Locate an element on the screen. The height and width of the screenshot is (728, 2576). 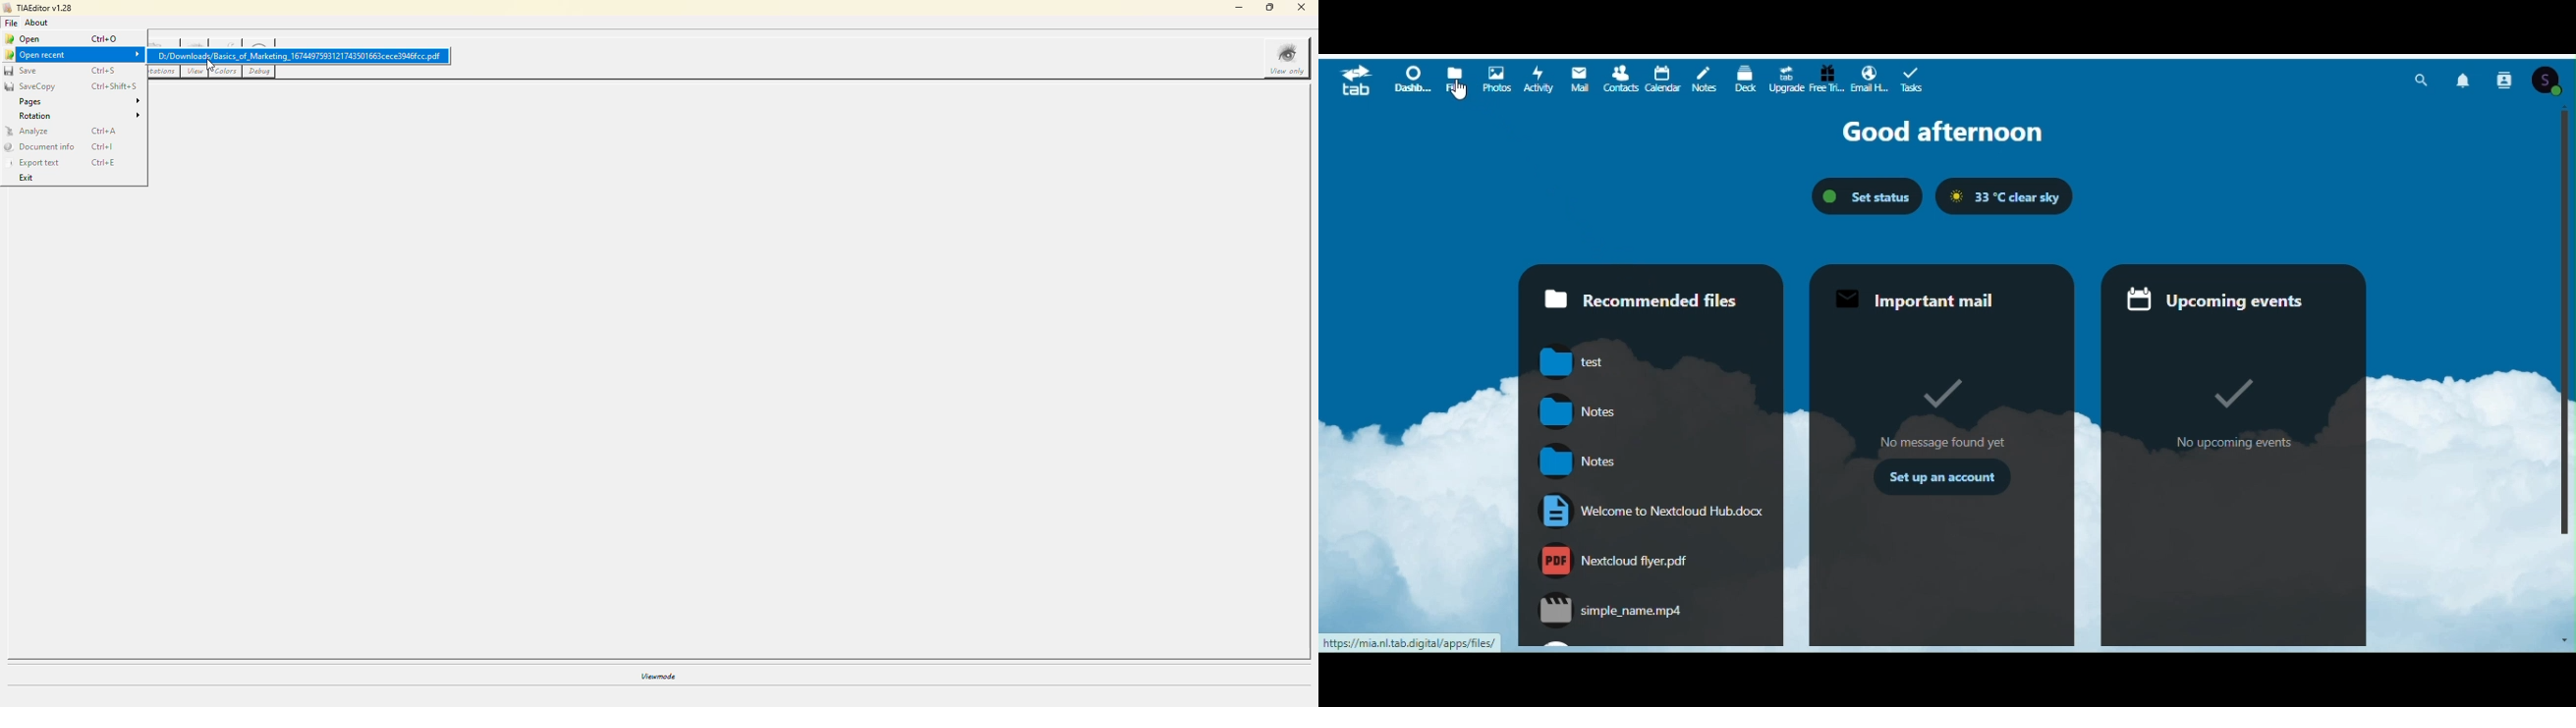
Calendar is located at coordinates (1663, 78).